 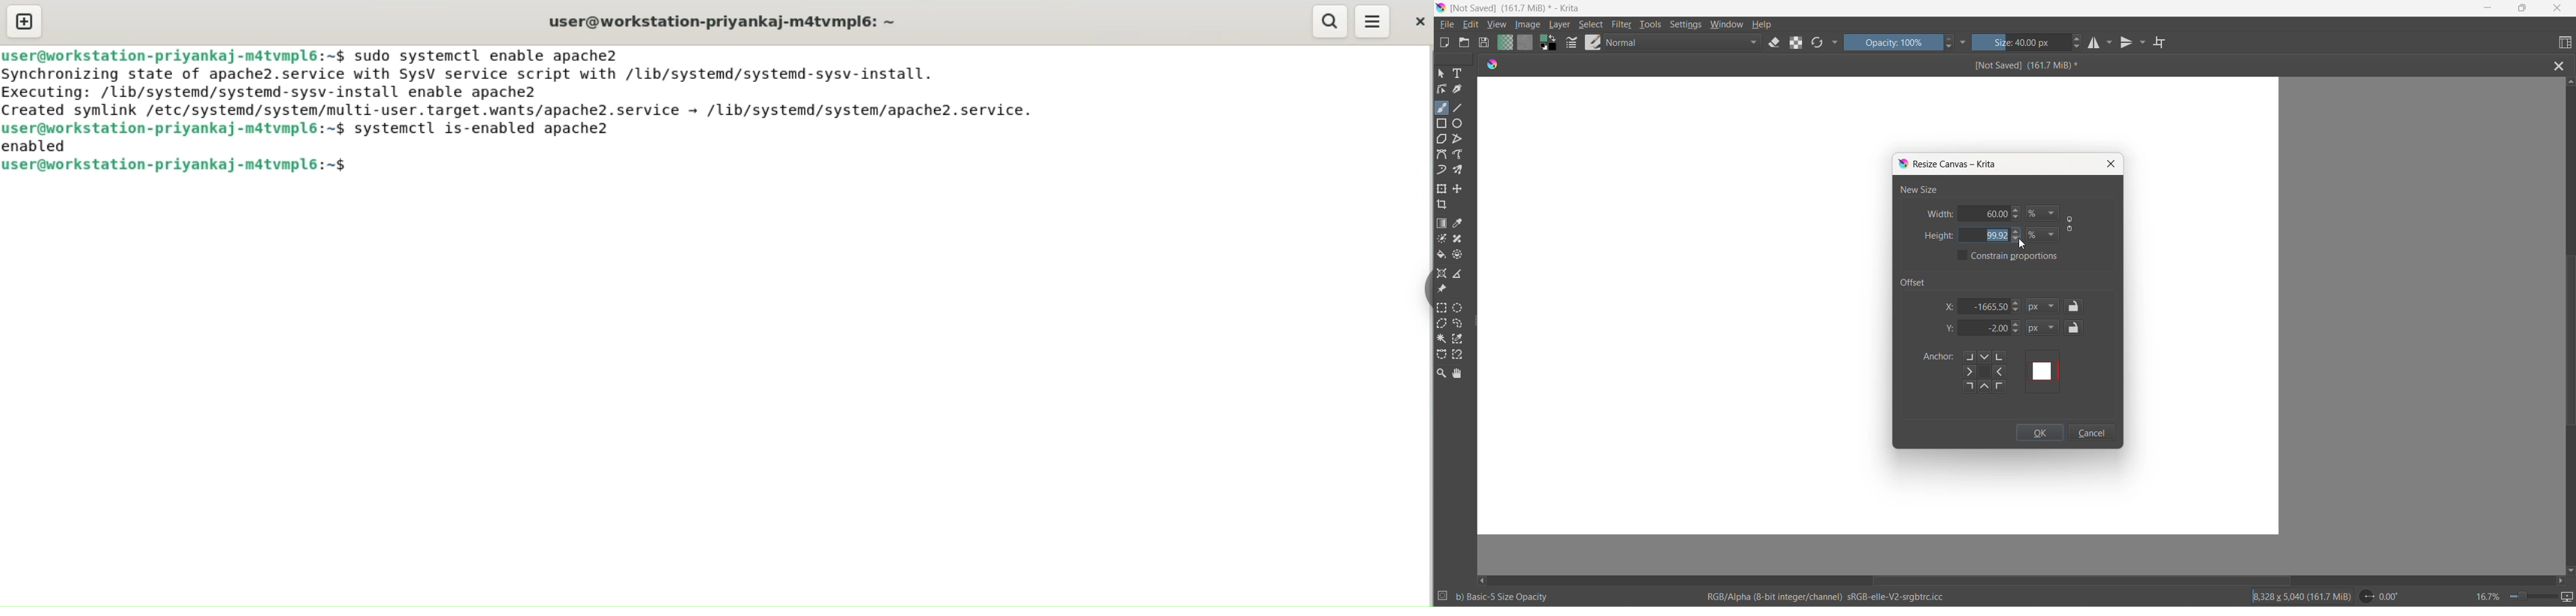 What do you see at coordinates (2489, 9) in the screenshot?
I see `minimize` at bounding box center [2489, 9].